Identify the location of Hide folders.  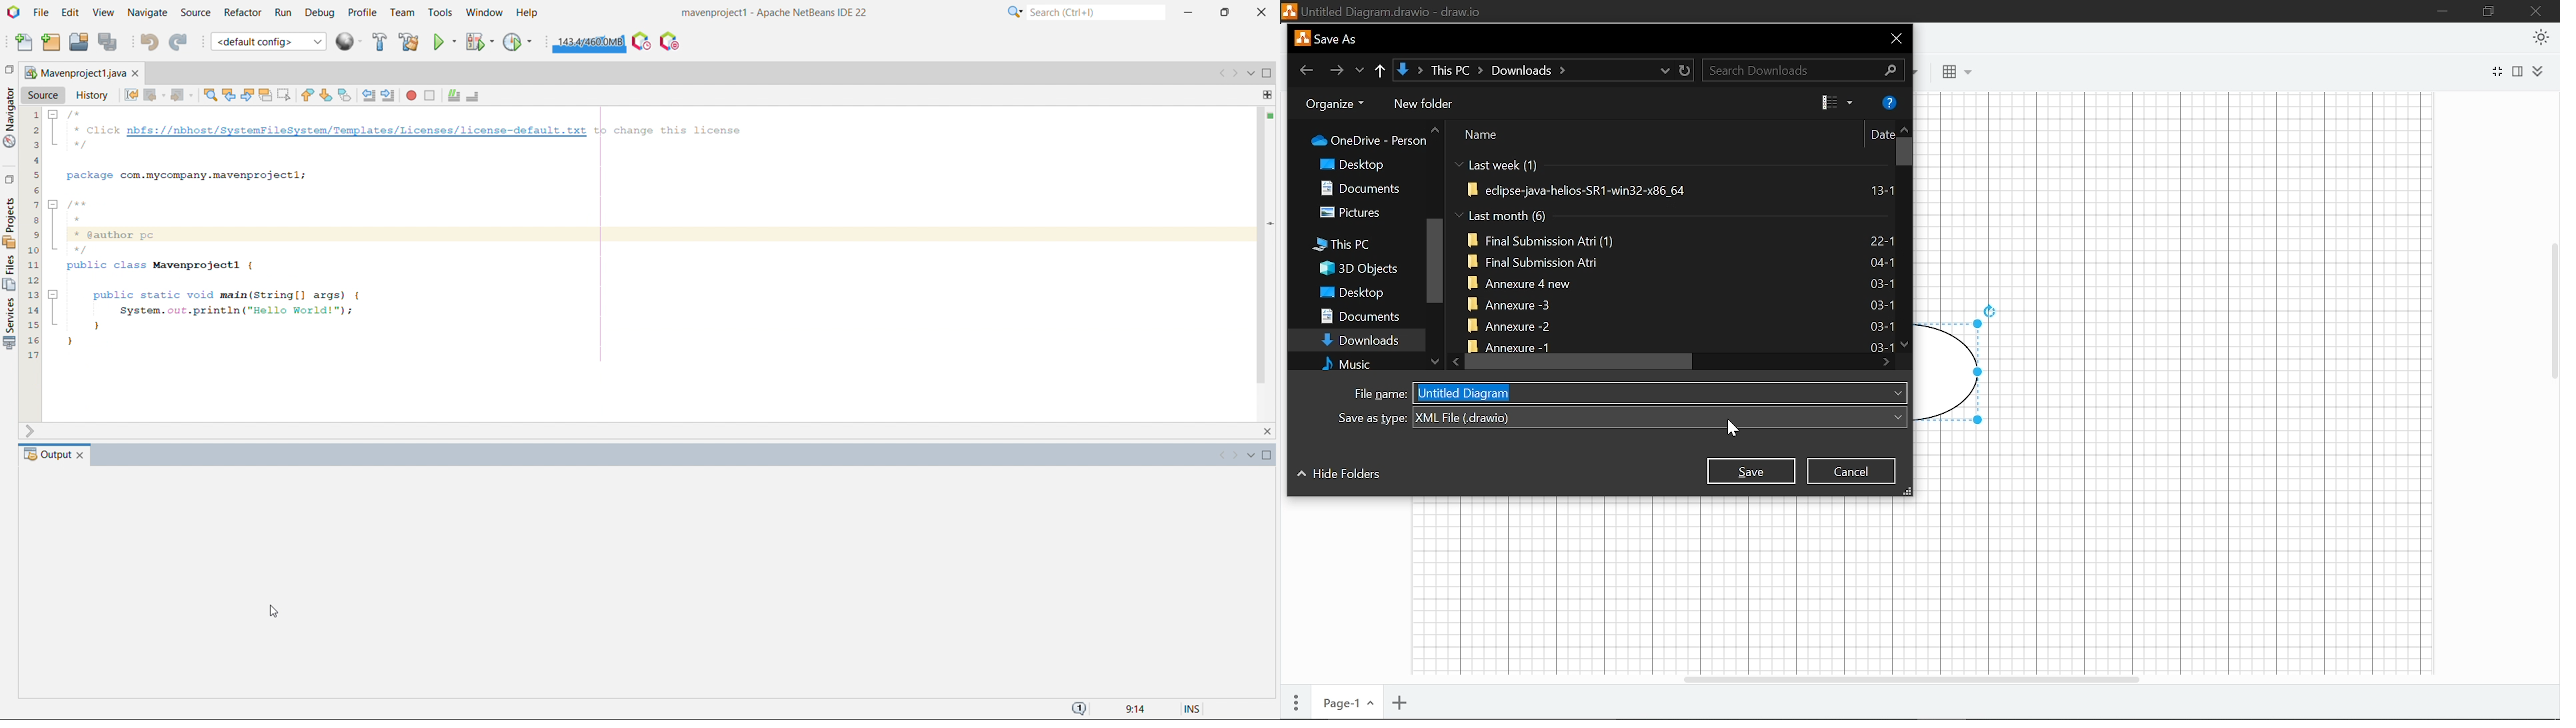
(1338, 476).